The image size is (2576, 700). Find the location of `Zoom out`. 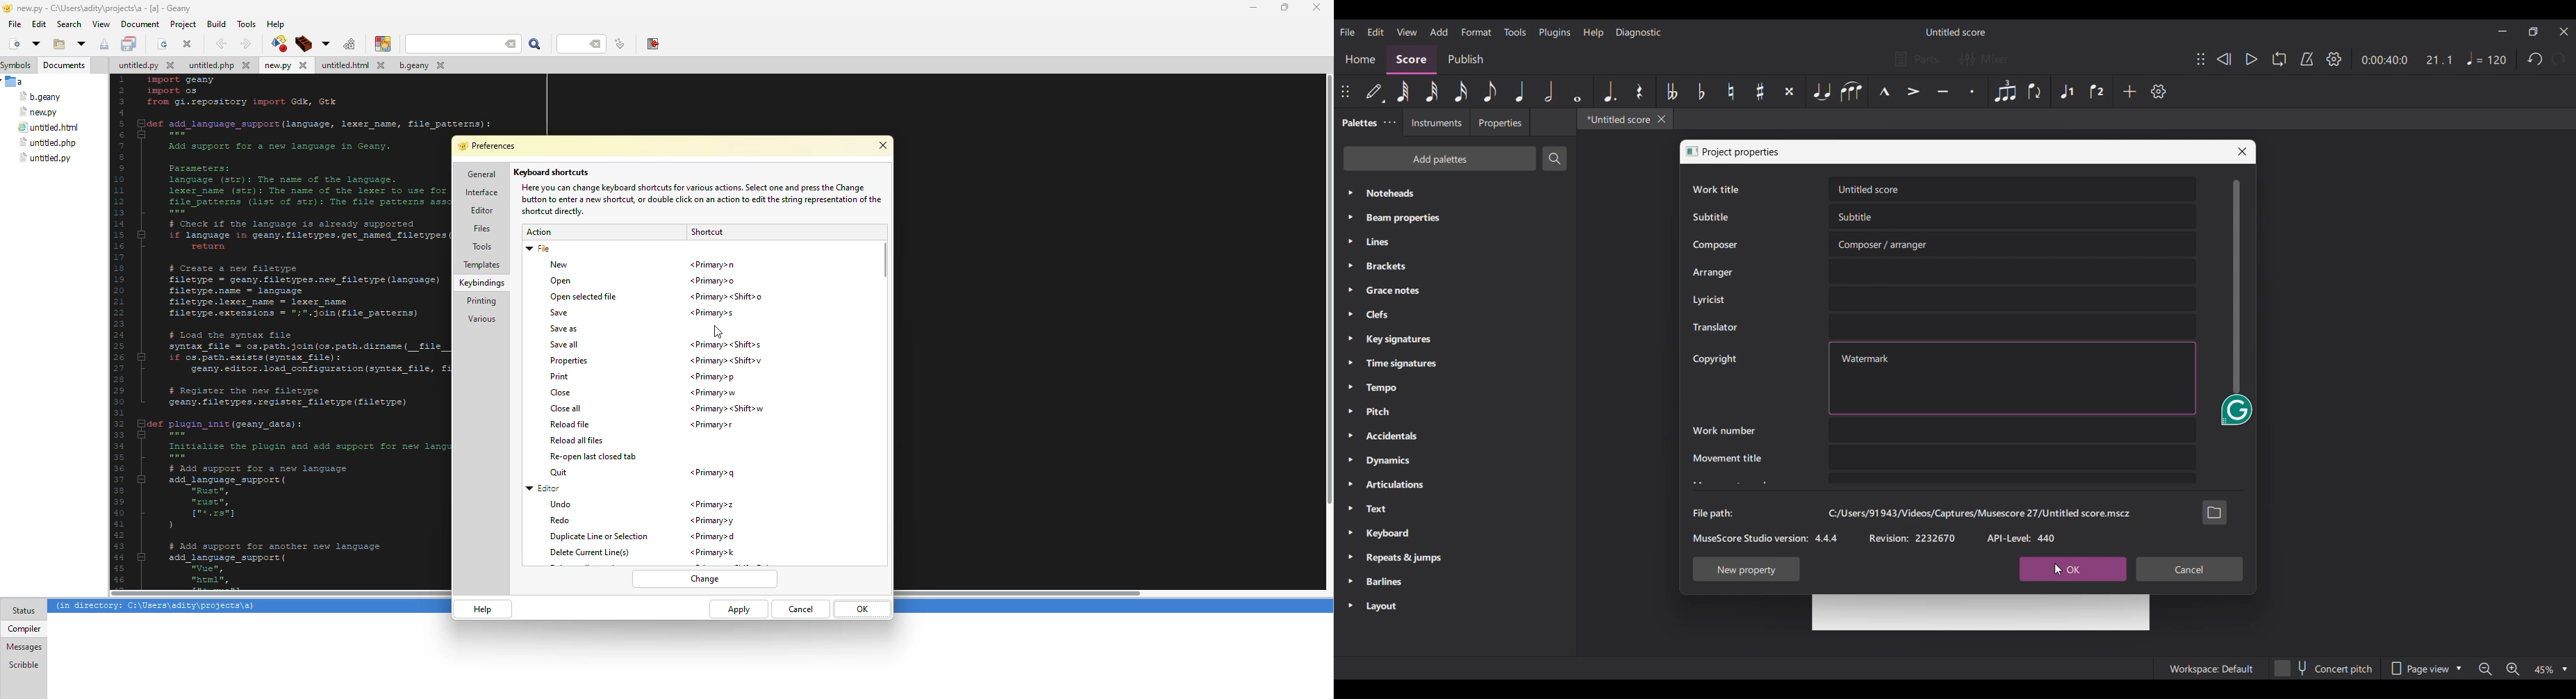

Zoom out is located at coordinates (2485, 669).